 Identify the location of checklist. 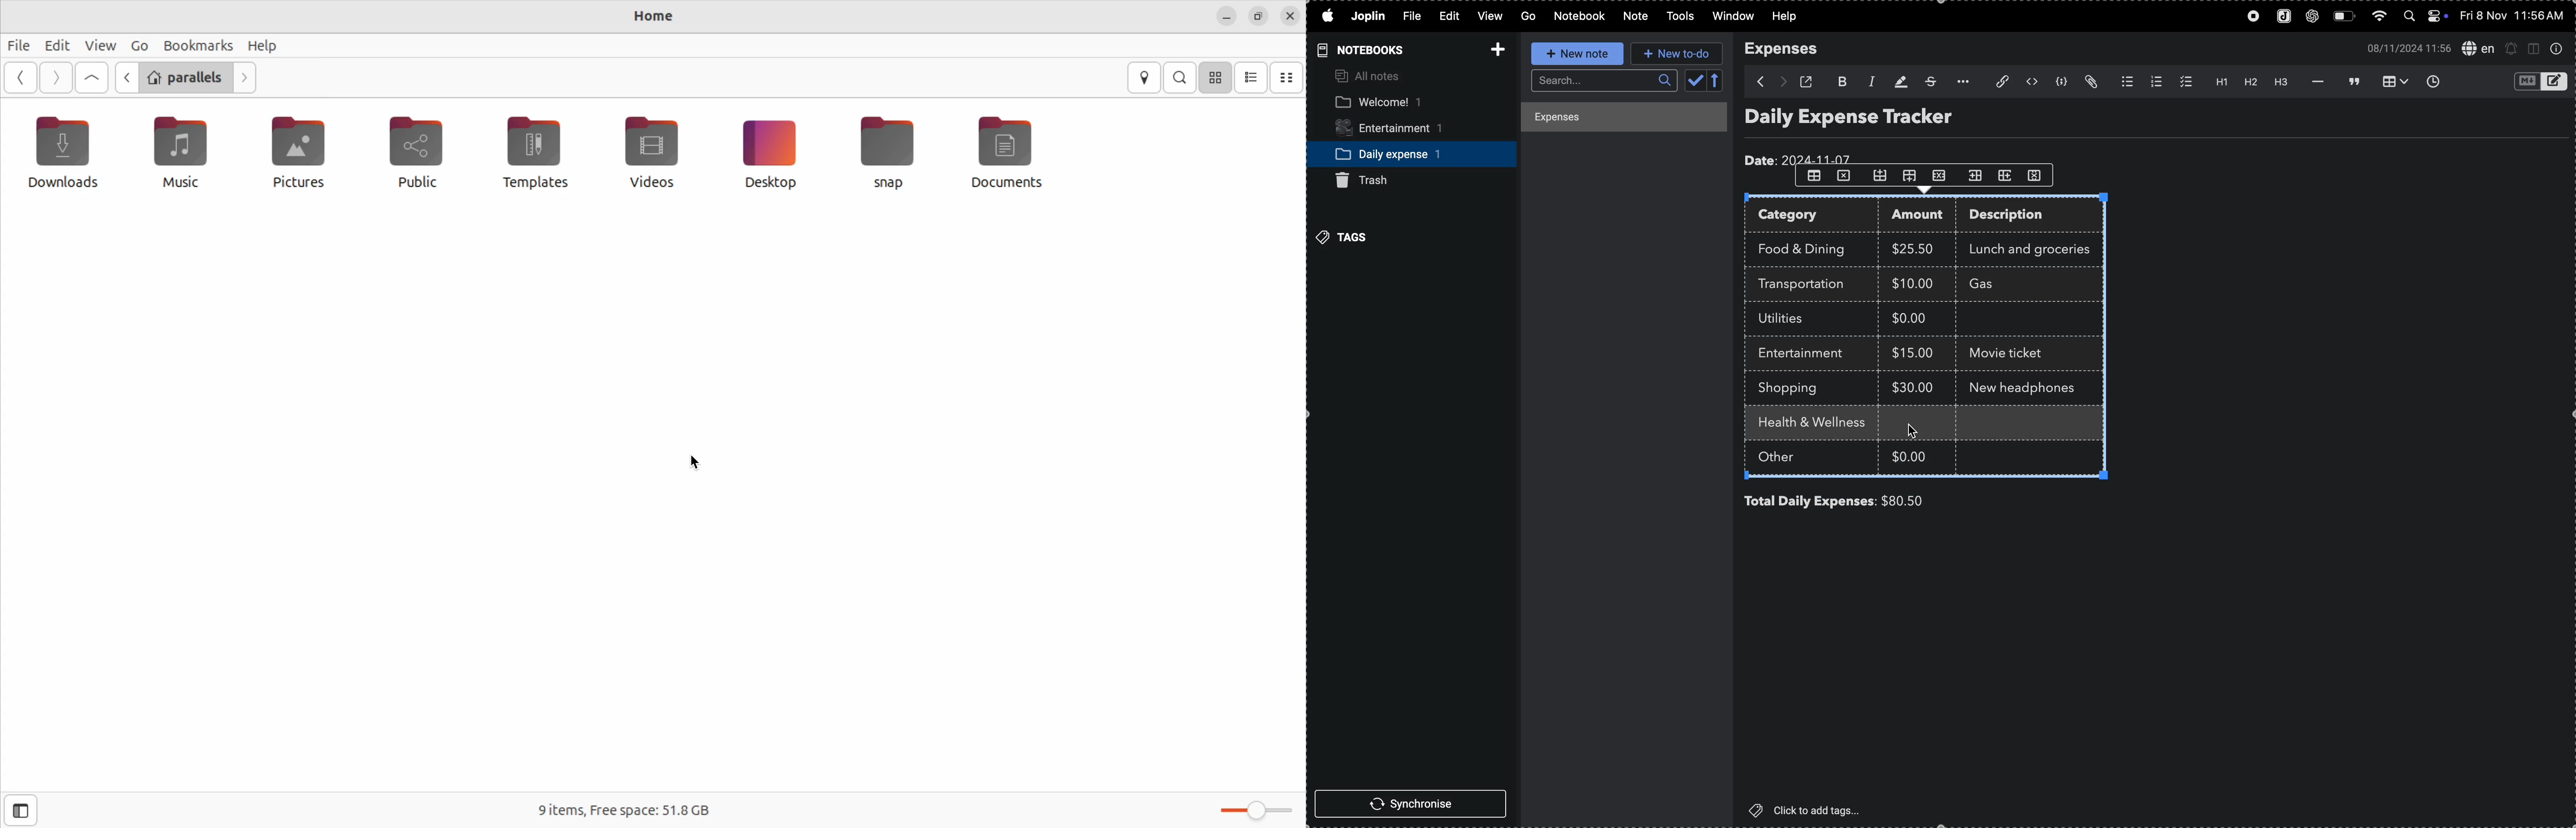
(2184, 81).